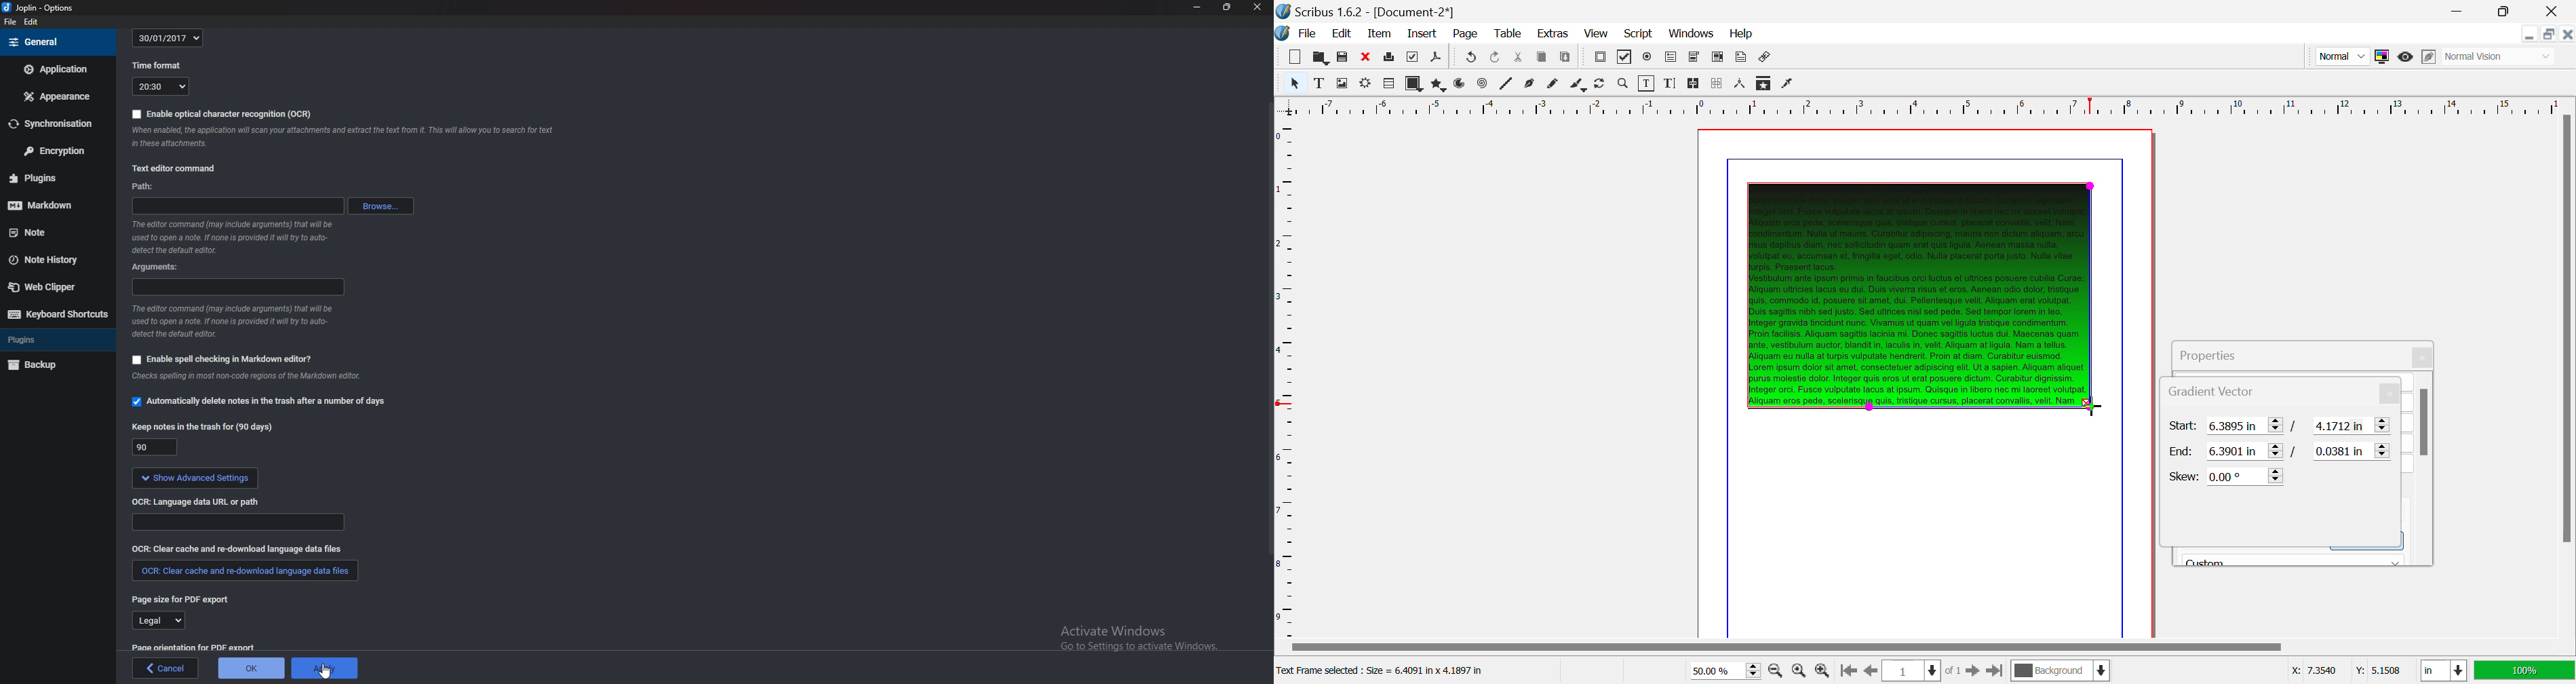 The image size is (2576, 700). I want to click on page size for P D F export, so click(181, 599).